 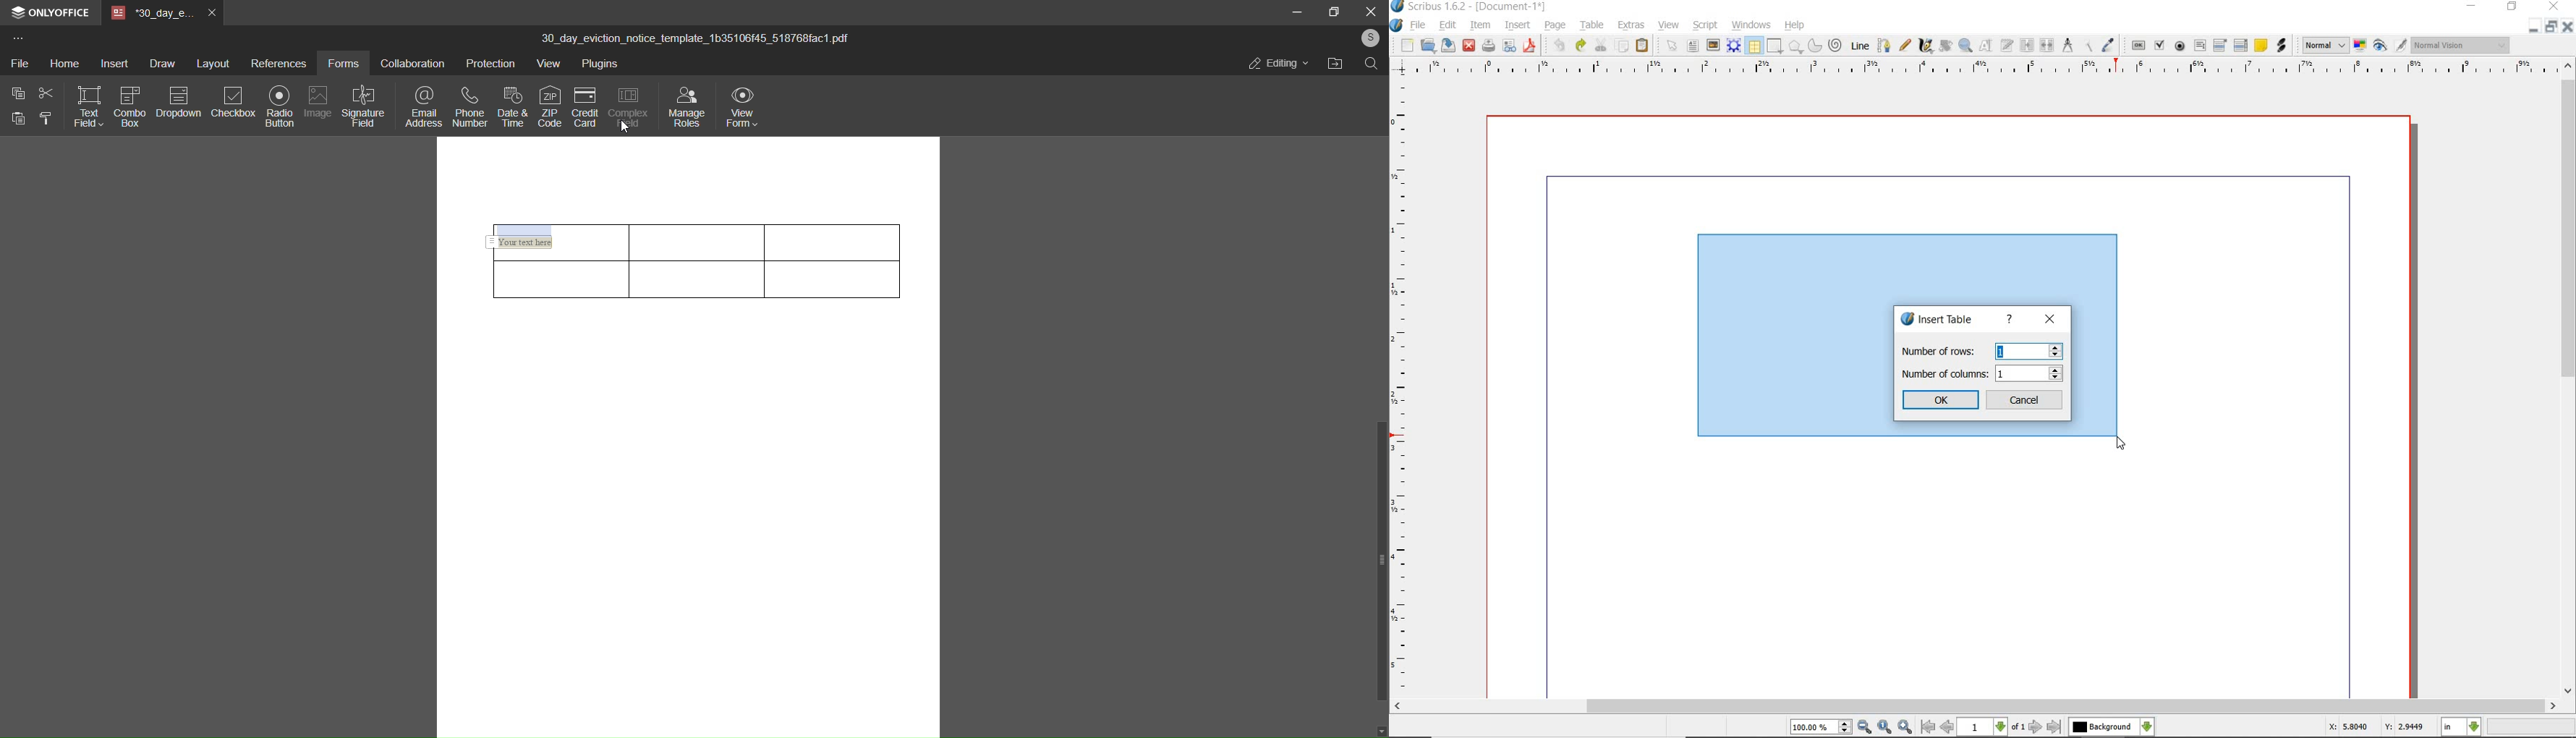 I want to click on select current page level, so click(x=1992, y=727).